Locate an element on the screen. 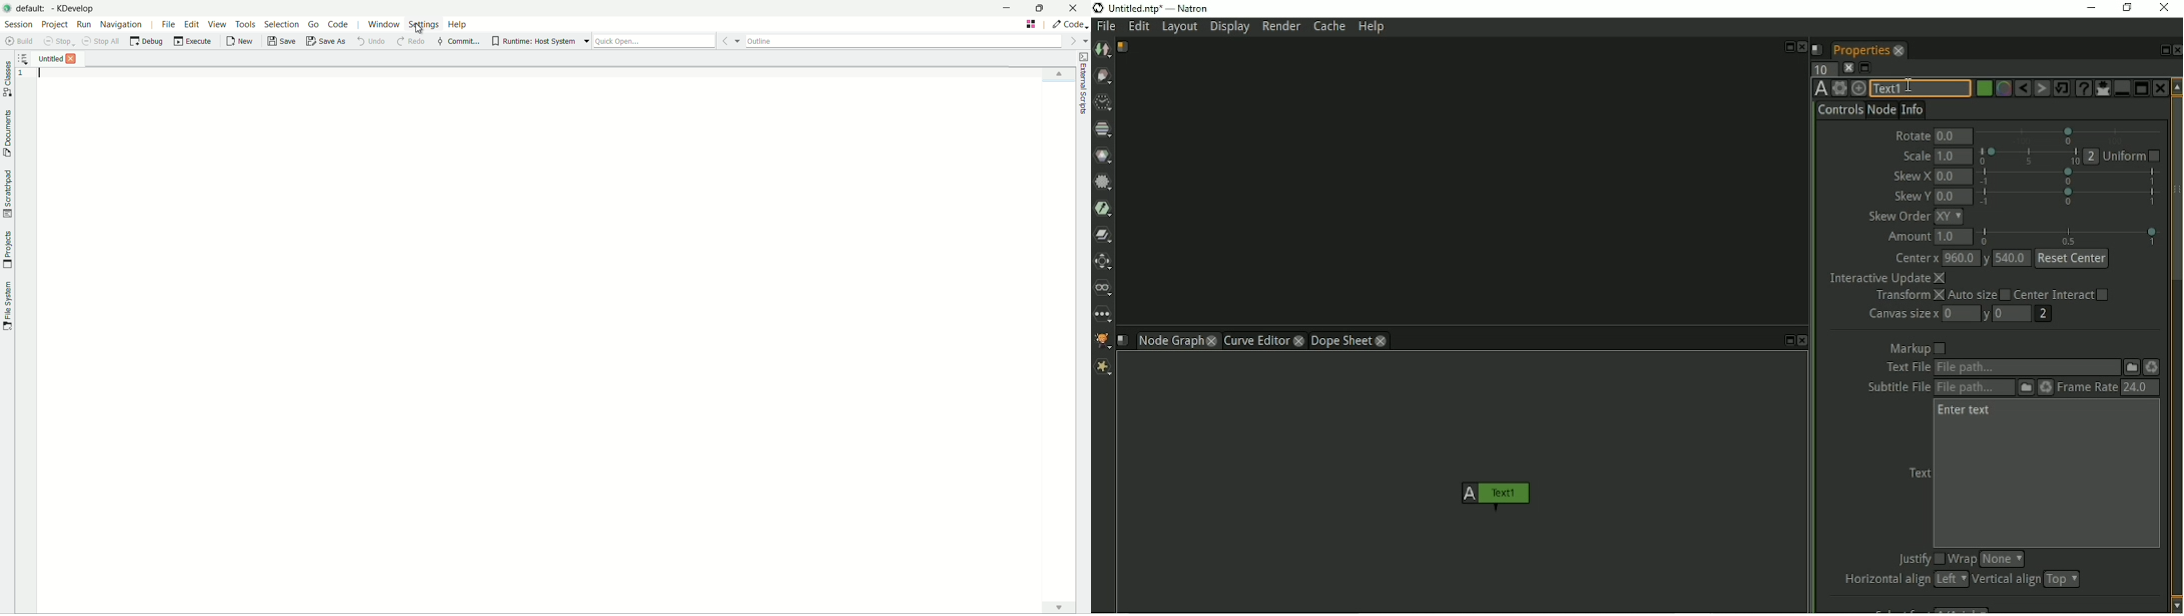  TextOFX Version 6.13 is located at coordinates (1821, 88).